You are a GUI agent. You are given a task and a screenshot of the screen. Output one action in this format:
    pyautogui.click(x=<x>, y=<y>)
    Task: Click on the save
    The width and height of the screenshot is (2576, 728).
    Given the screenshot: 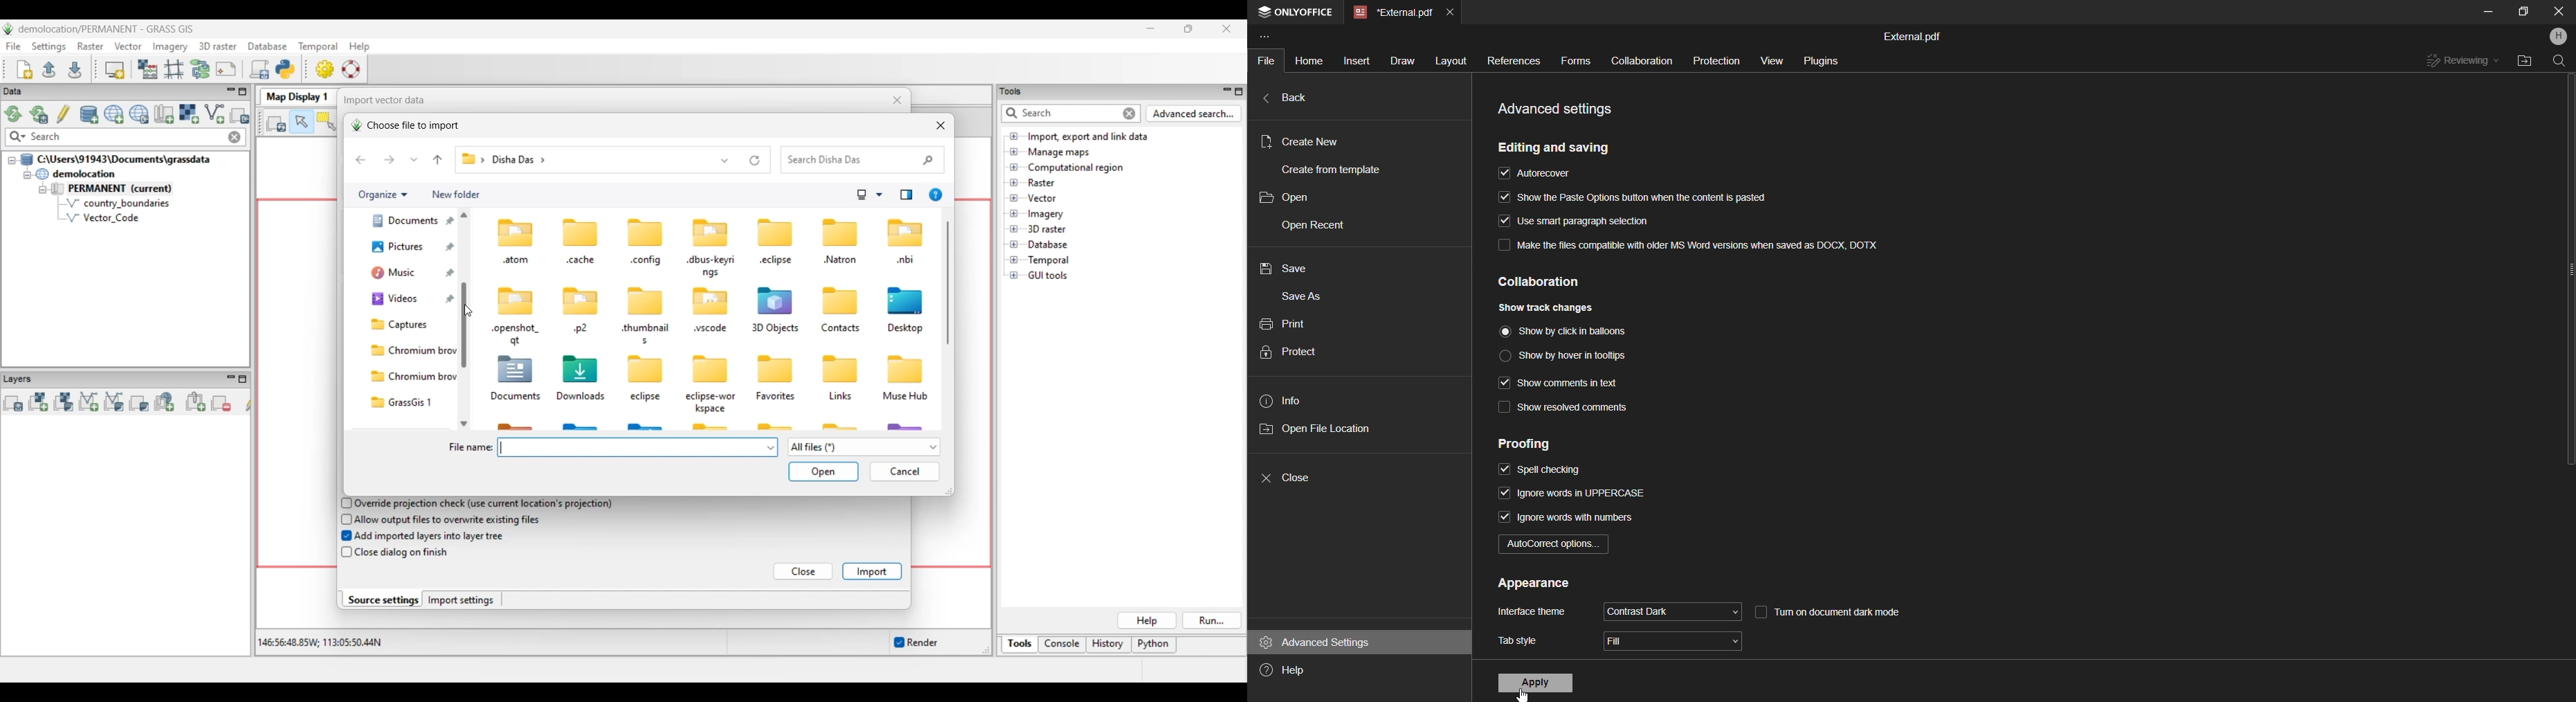 What is the action you would take?
    pyautogui.click(x=1284, y=269)
    